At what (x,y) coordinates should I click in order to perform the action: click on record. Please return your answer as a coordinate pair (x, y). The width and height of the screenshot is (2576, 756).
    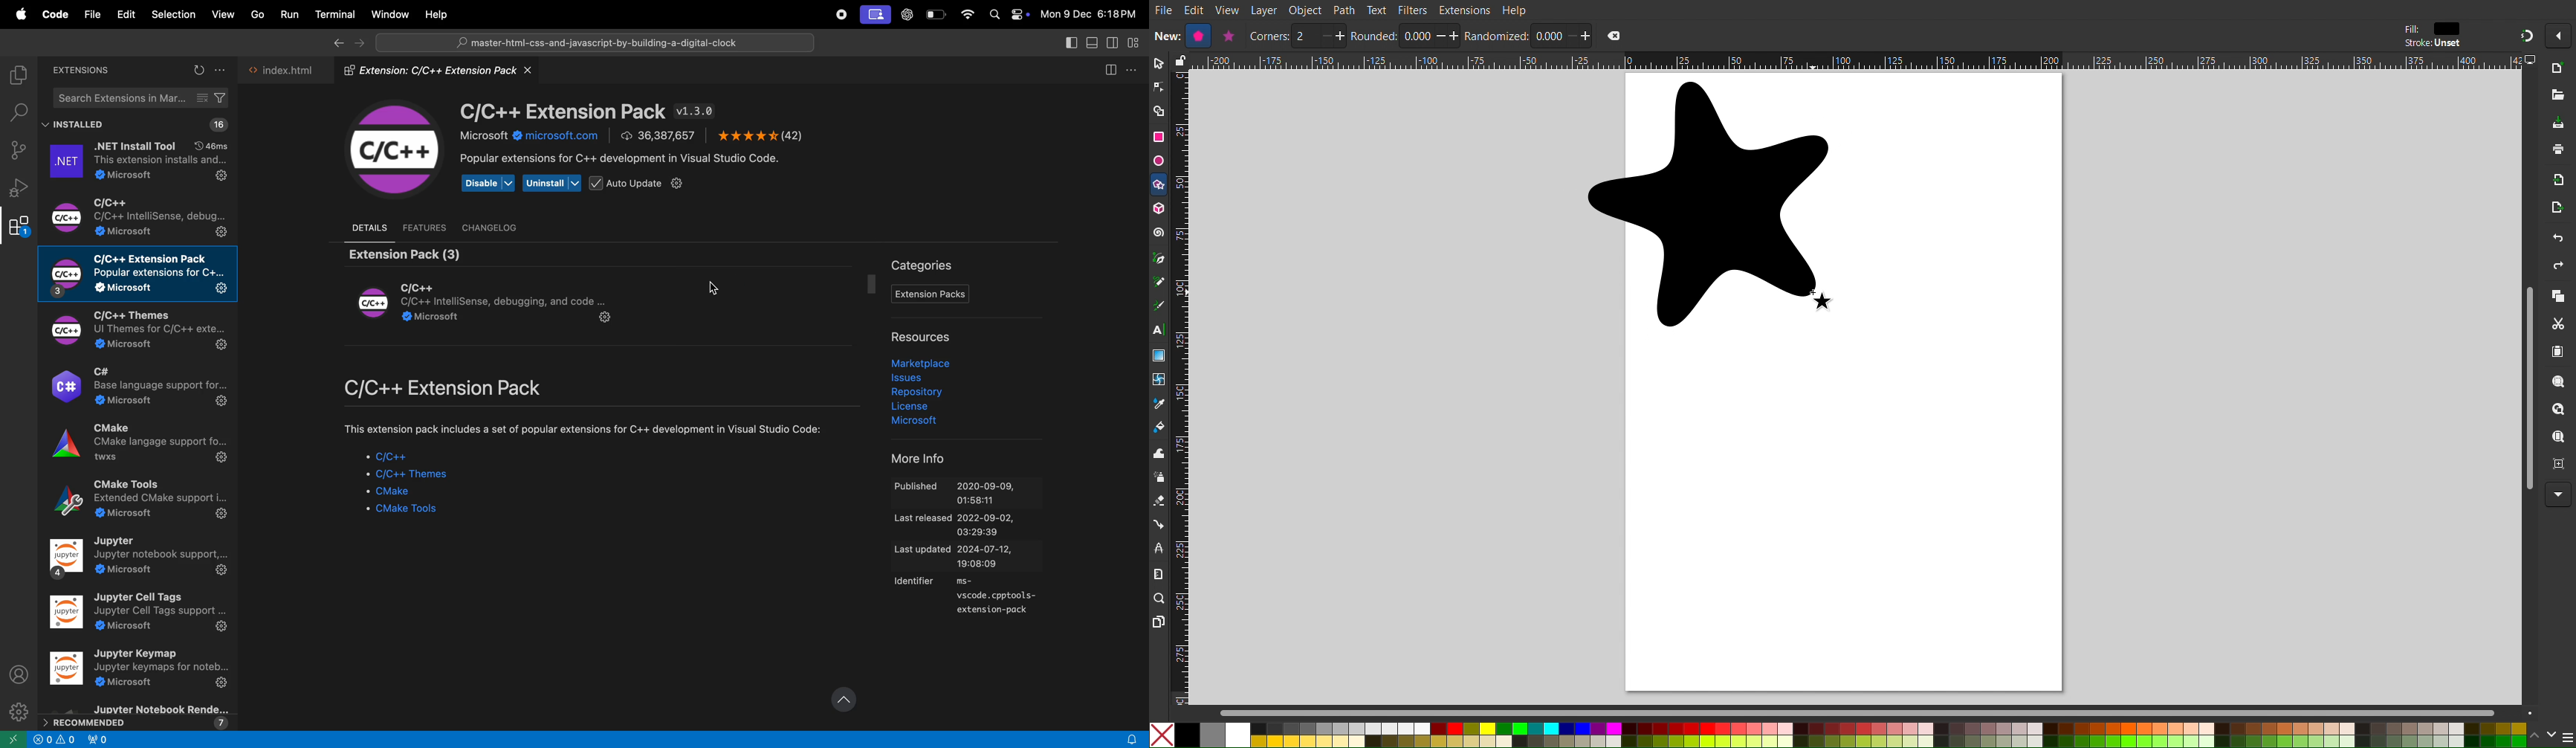
    Looking at the image, I should click on (836, 14).